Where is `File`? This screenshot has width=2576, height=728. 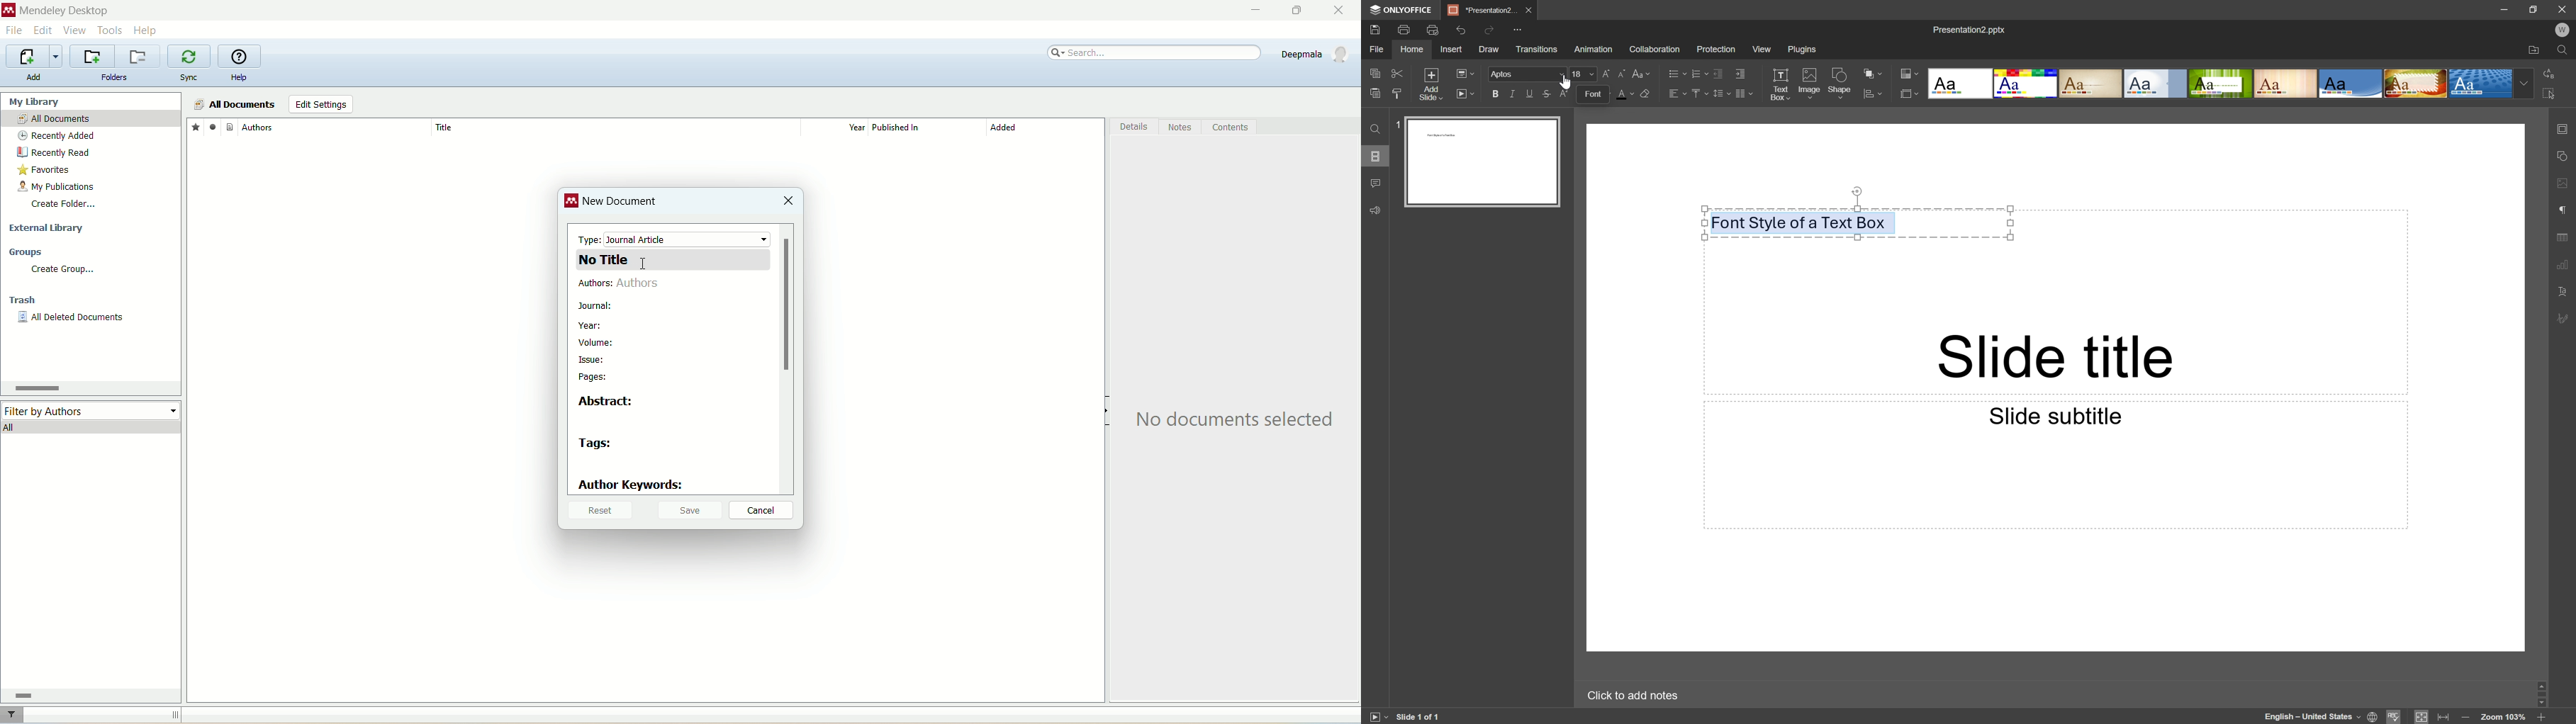
File is located at coordinates (1377, 48).